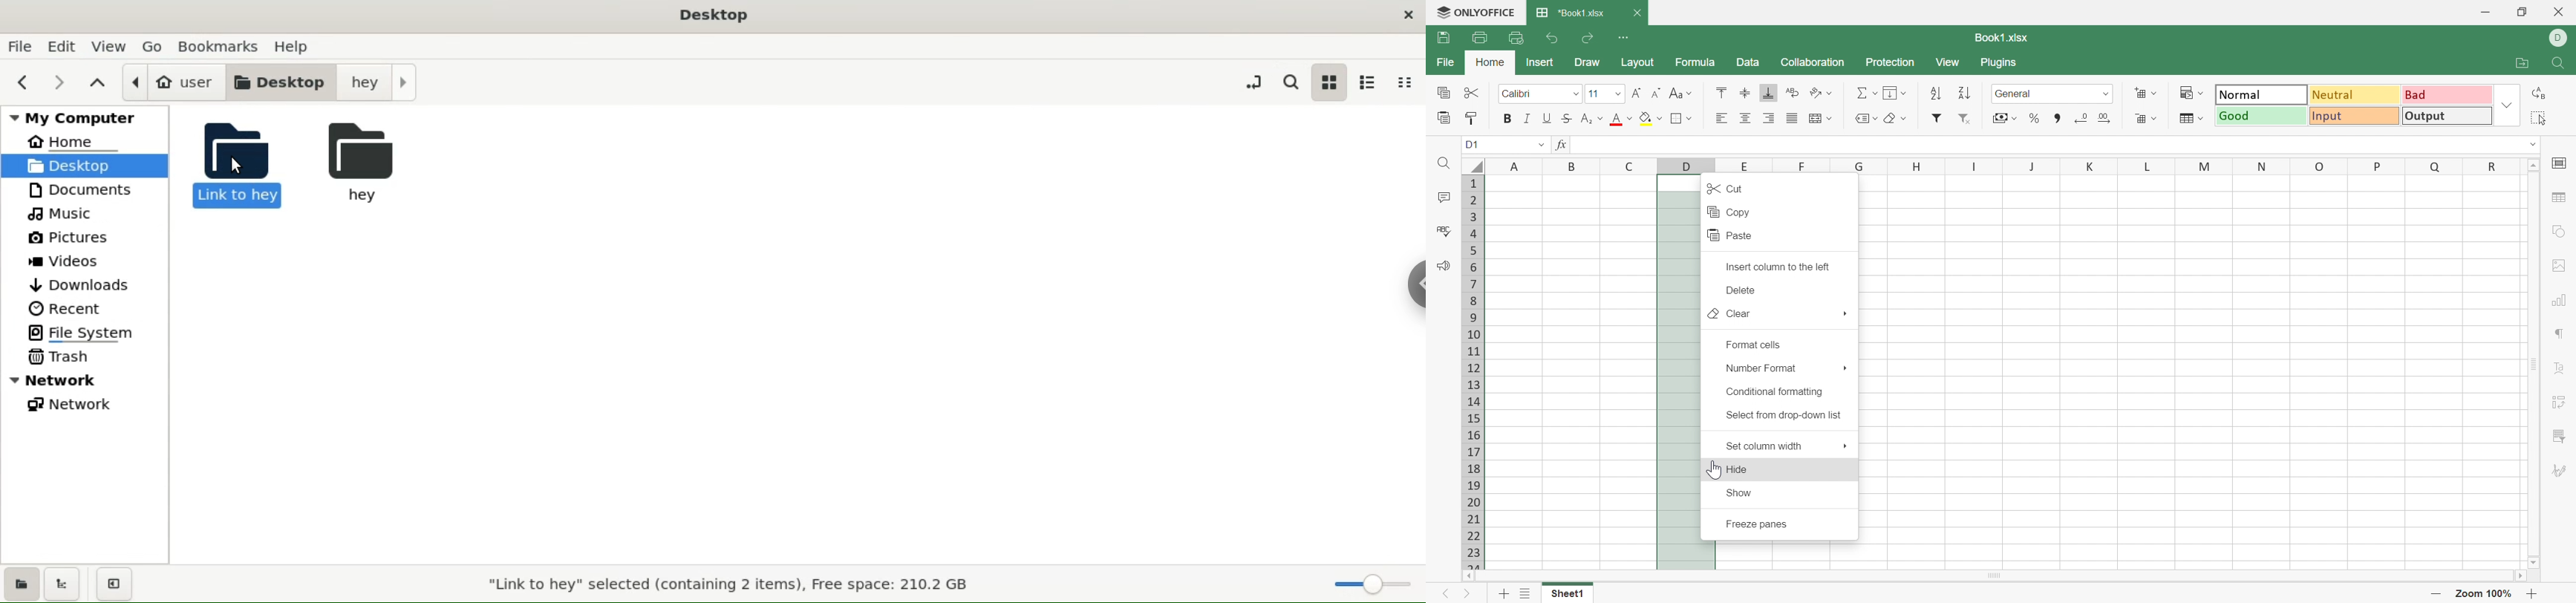  What do you see at coordinates (2534, 363) in the screenshot?
I see `Scroll Bar` at bounding box center [2534, 363].